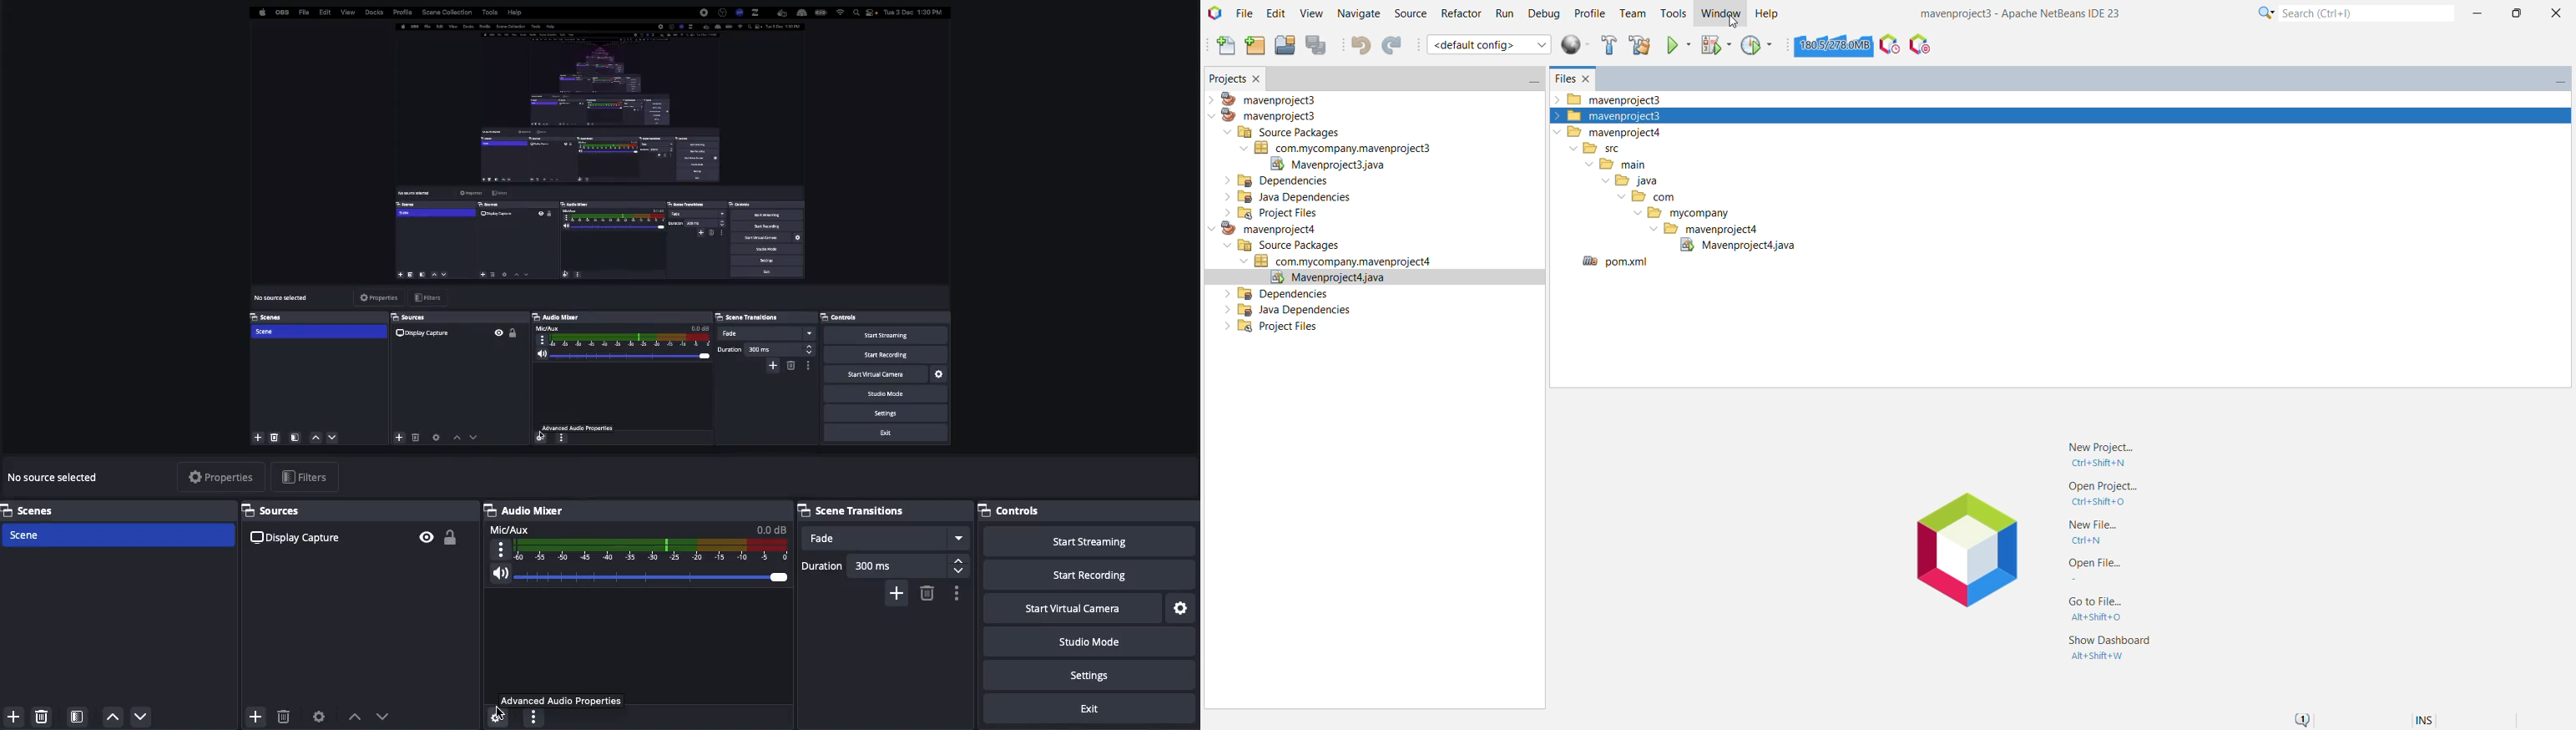 The image size is (2576, 756). I want to click on add, so click(256, 717).